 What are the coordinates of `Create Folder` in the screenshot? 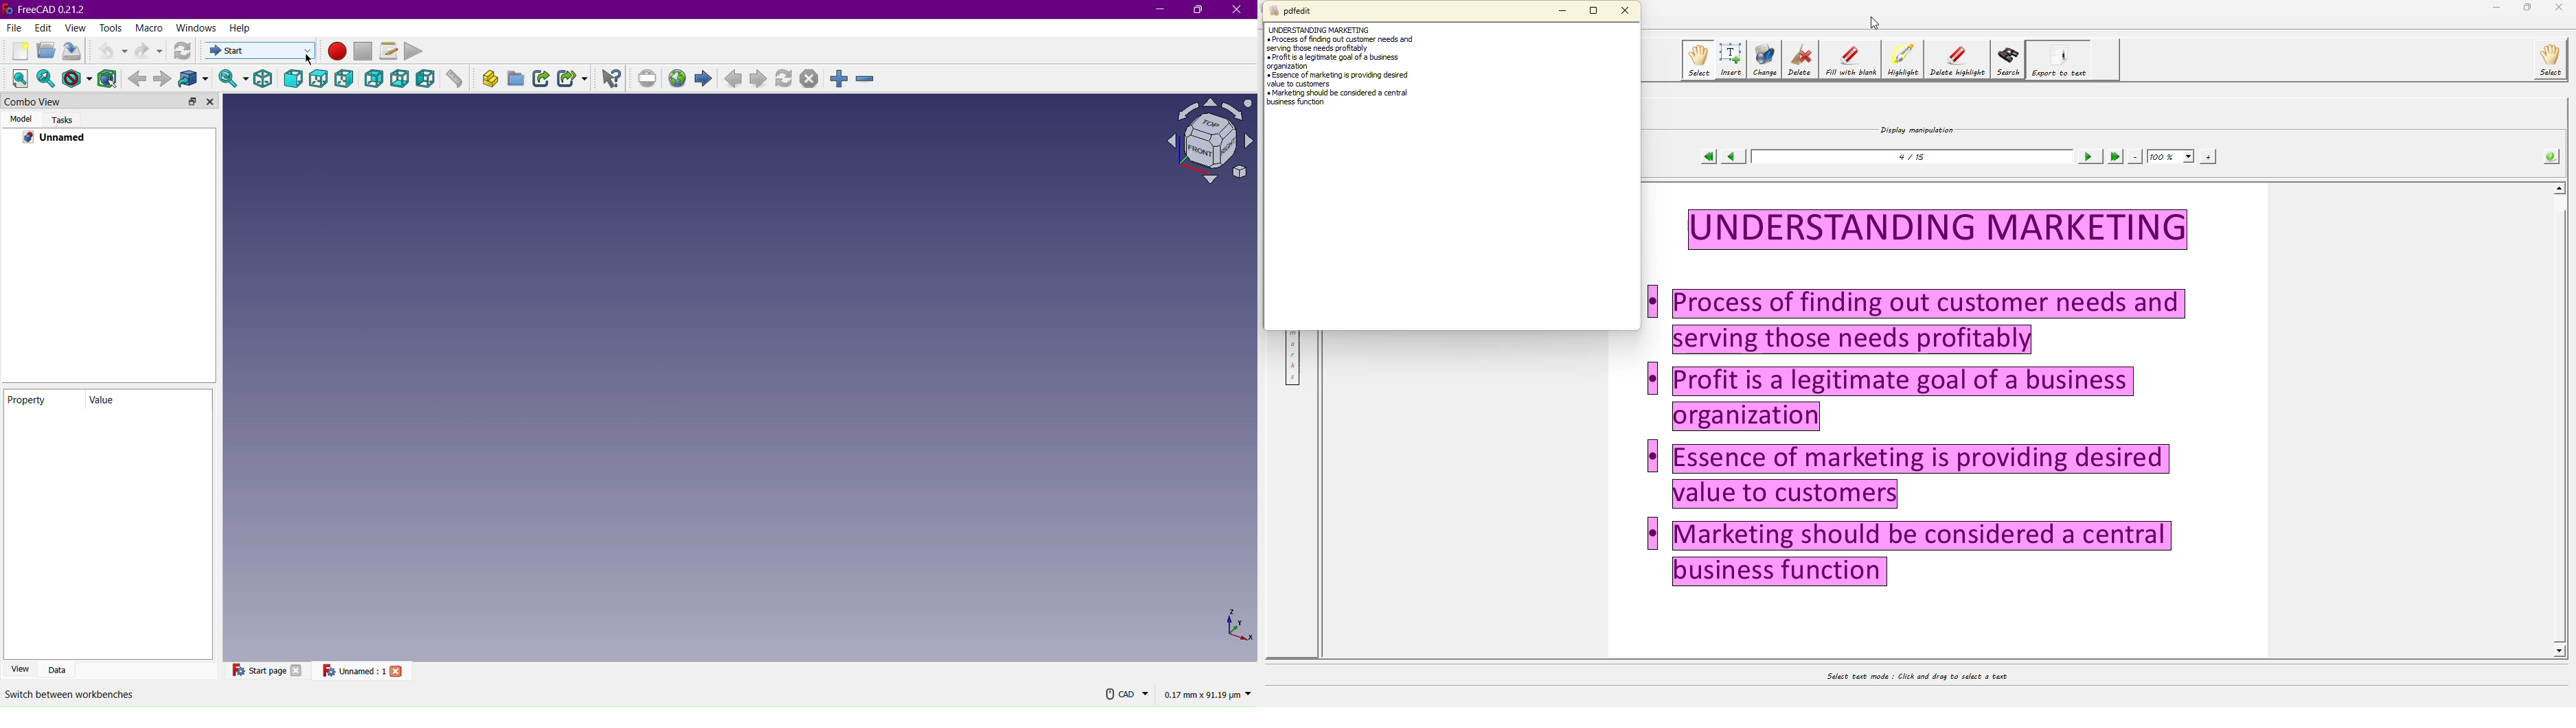 It's located at (516, 81).